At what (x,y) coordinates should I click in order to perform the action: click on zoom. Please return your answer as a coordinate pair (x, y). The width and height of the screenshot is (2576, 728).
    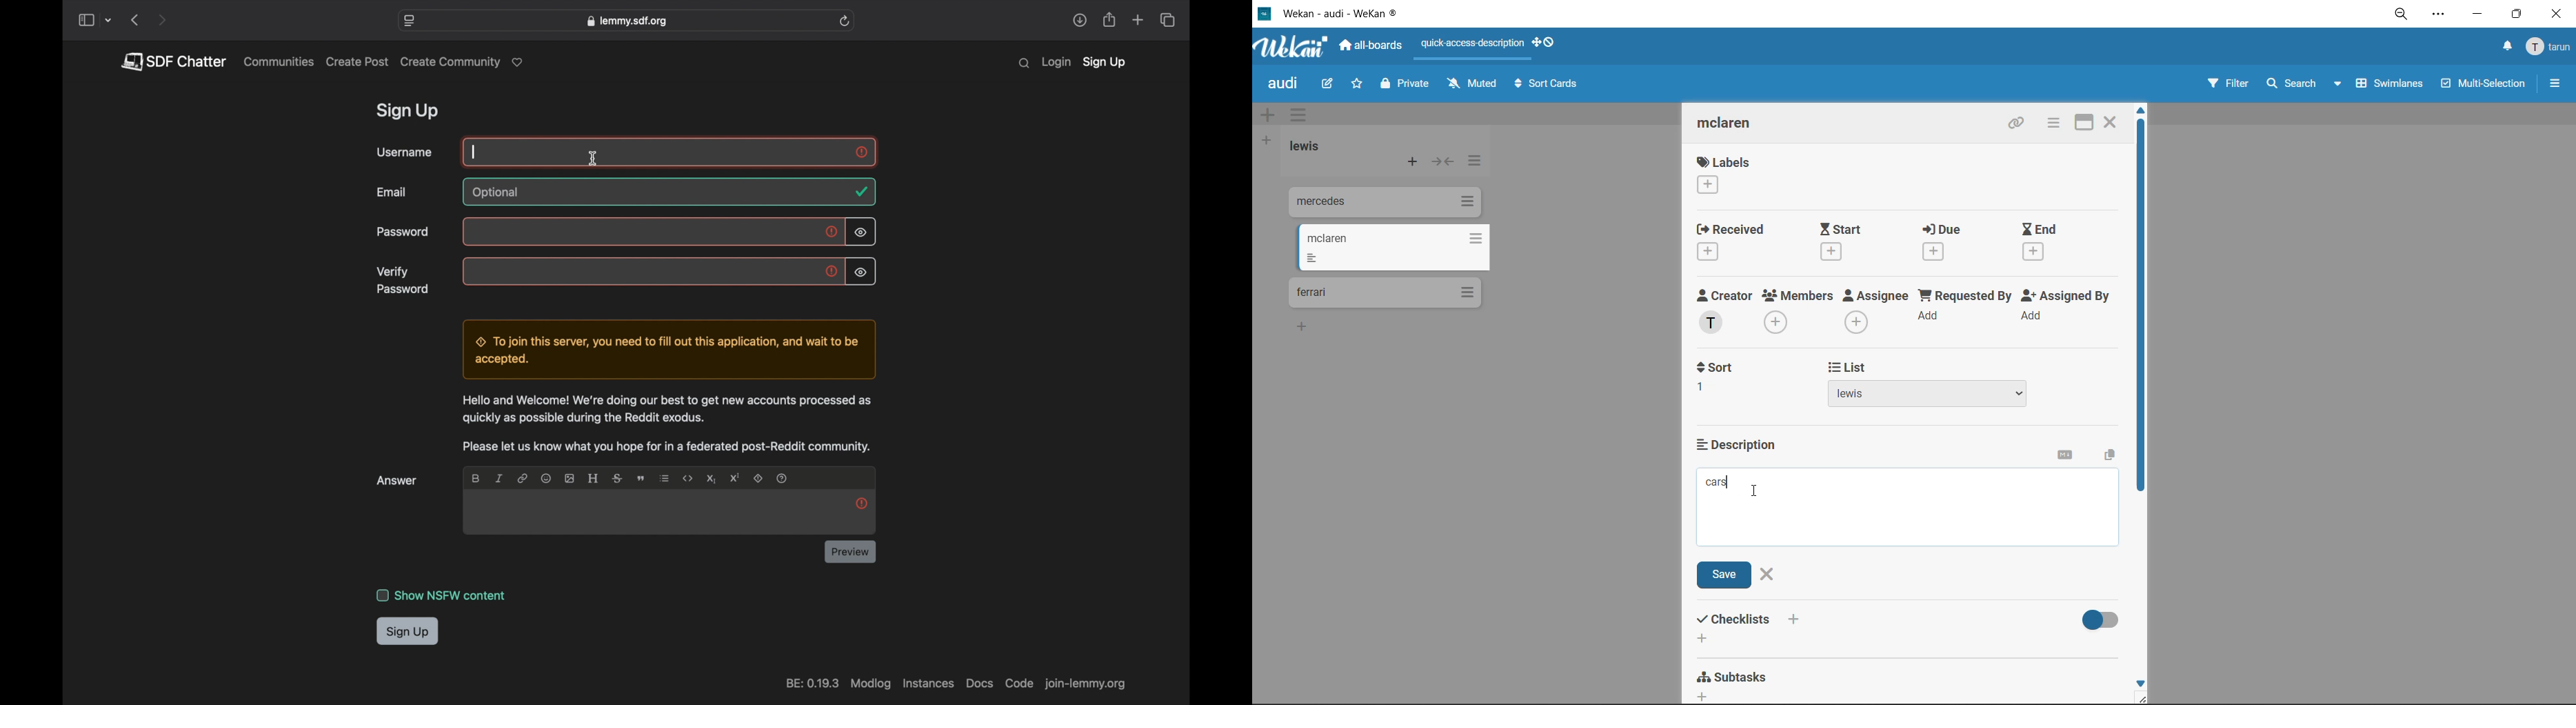
    Looking at the image, I should click on (2401, 15).